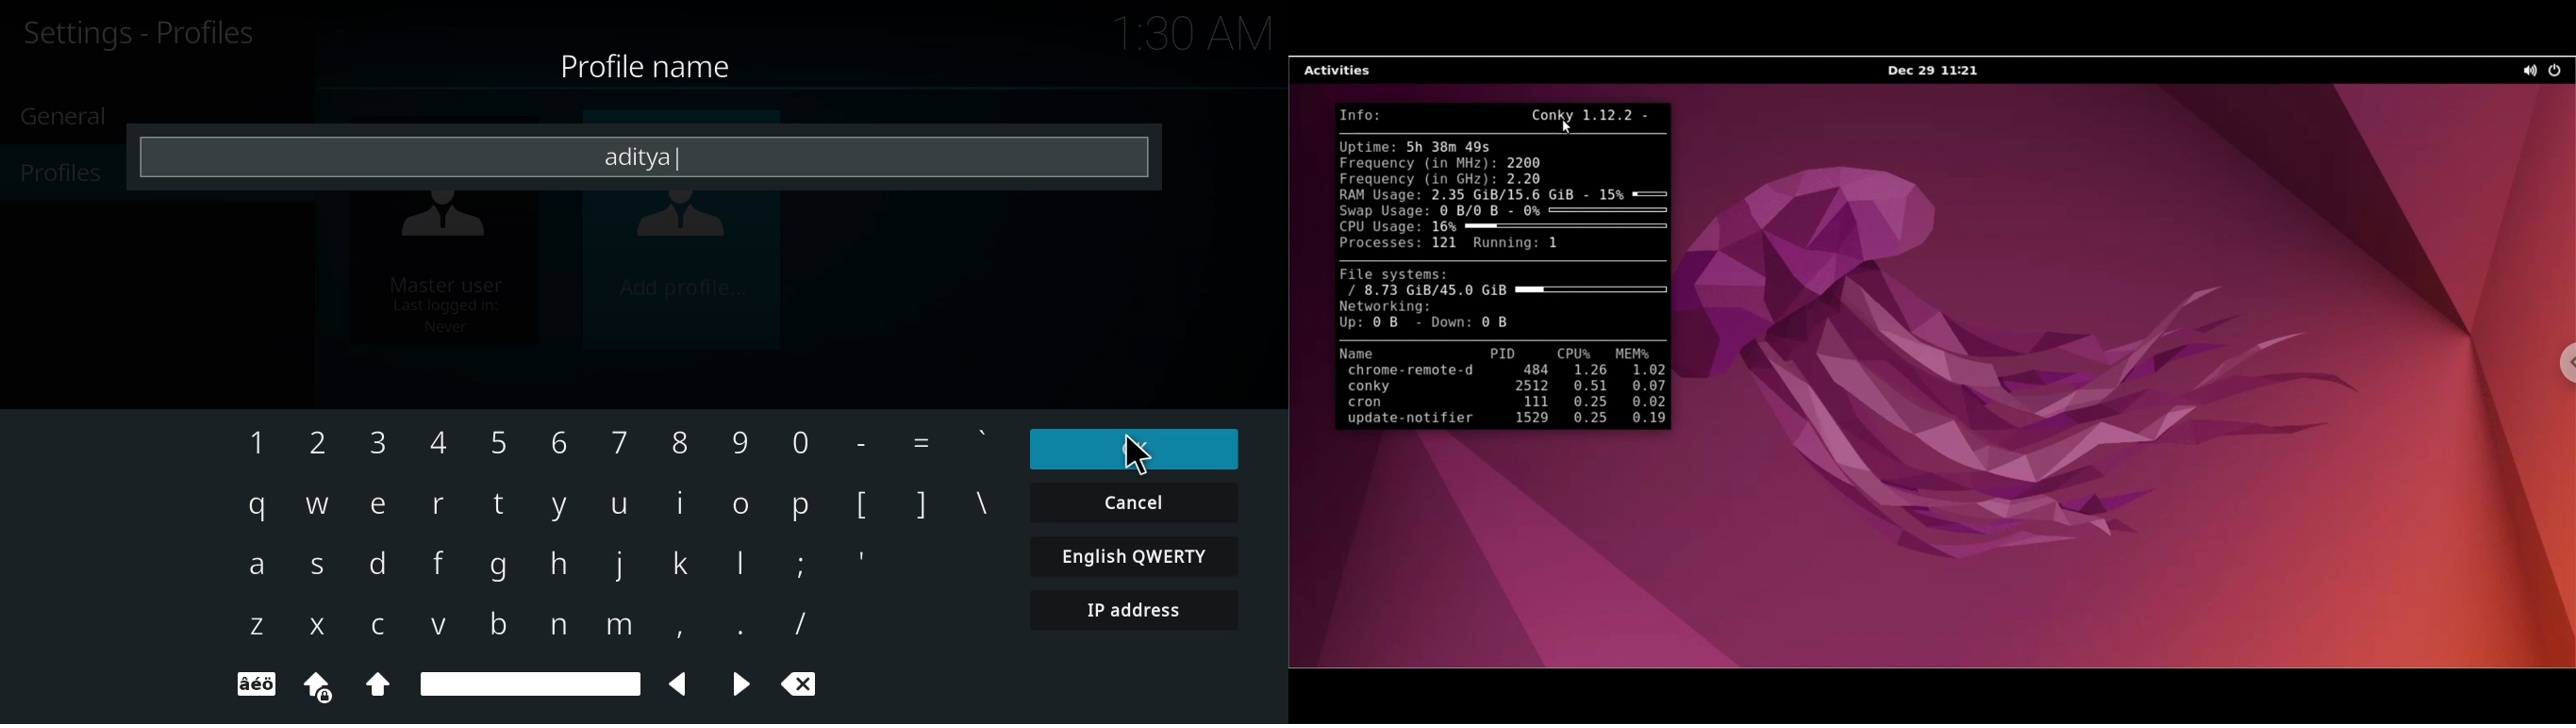  What do you see at coordinates (802, 442) in the screenshot?
I see `0` at bounding box center [802, 442].